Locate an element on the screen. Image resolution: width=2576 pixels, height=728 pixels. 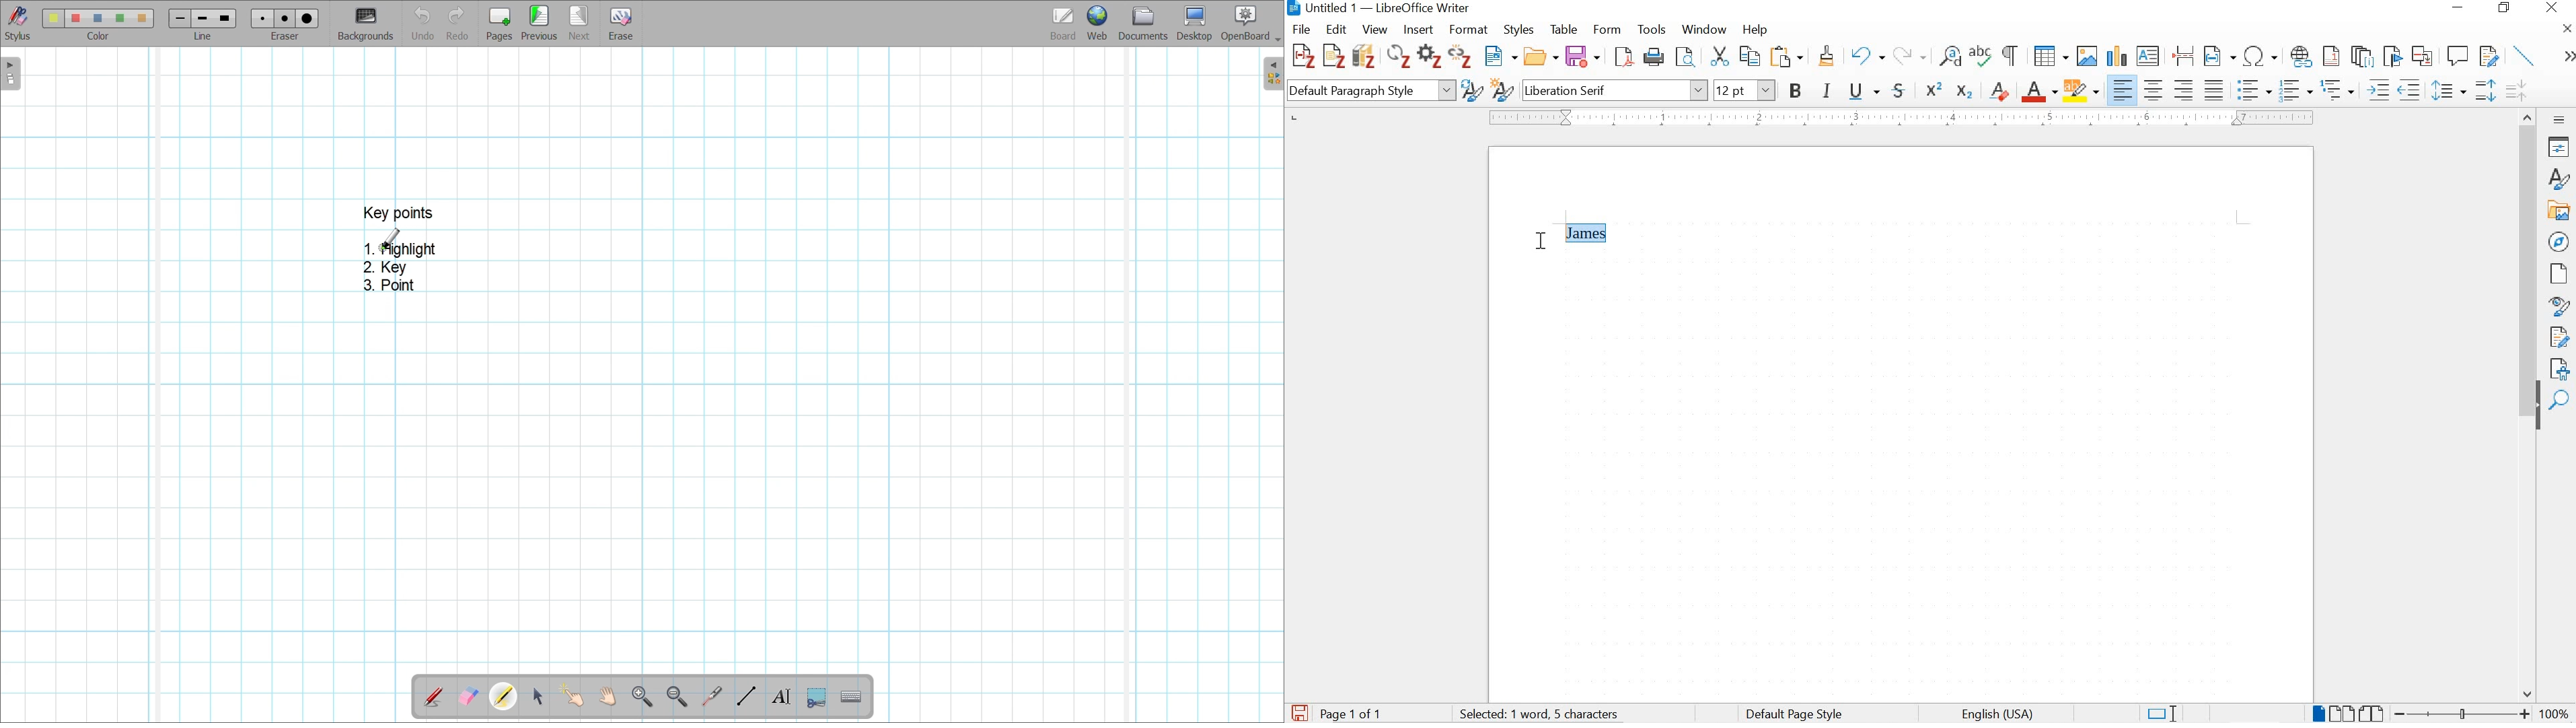
| Untitled 1 — LibreOffice Writer is located at coordinates (1381, 8).